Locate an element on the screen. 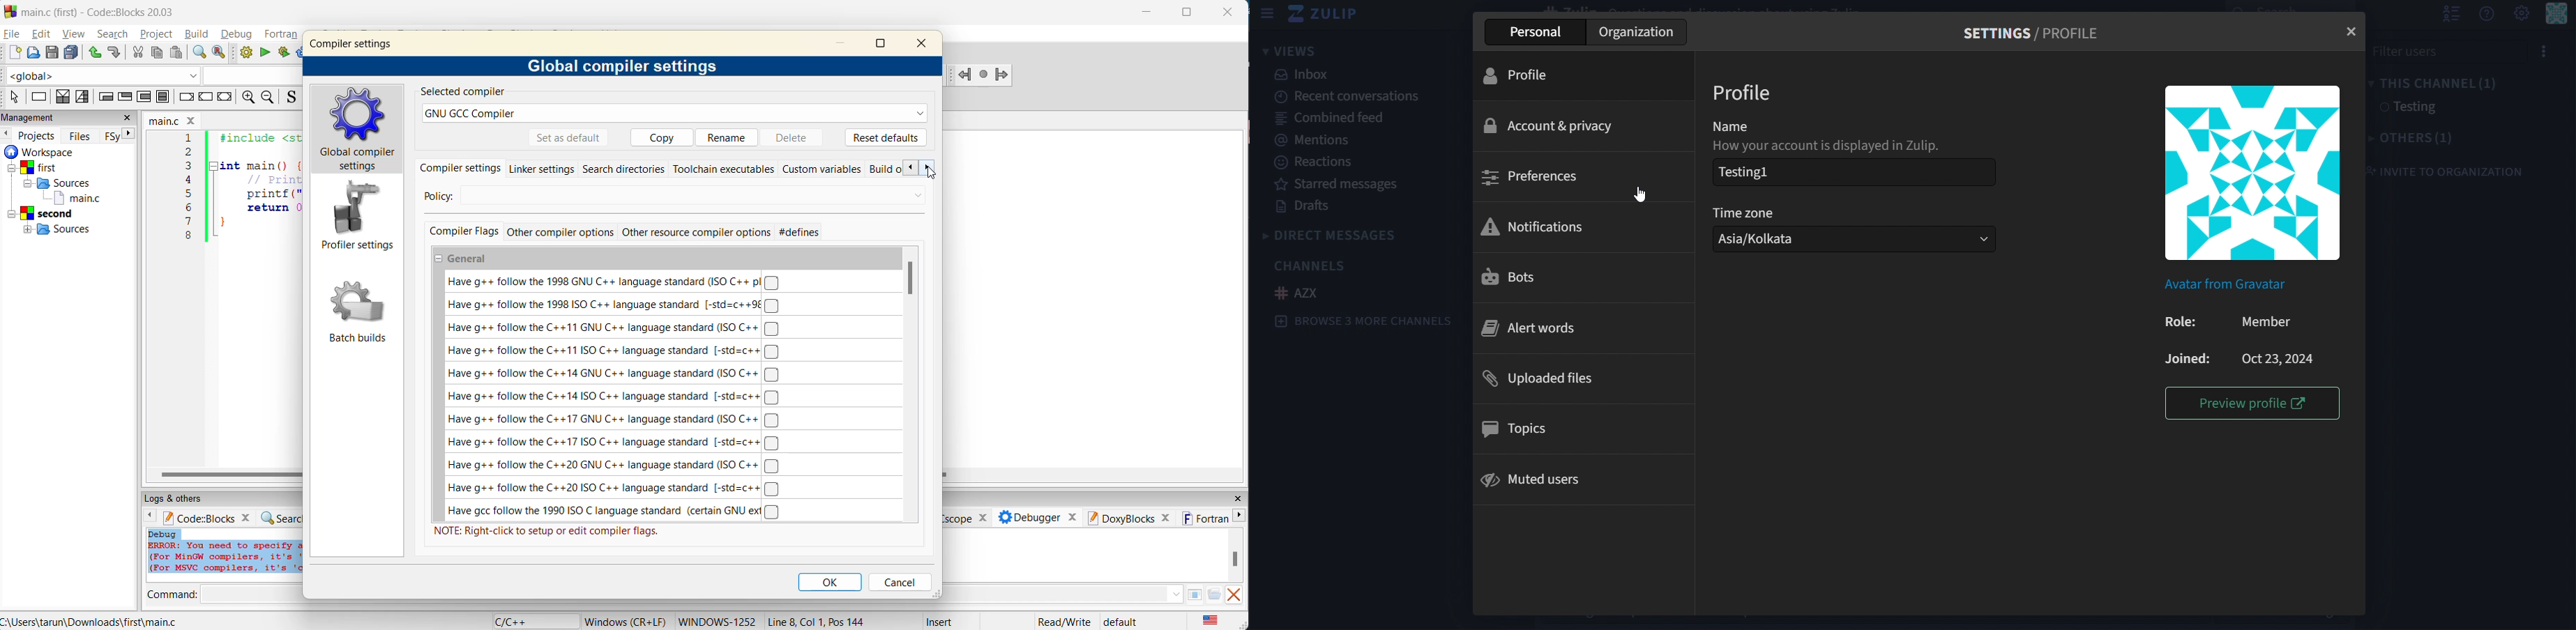  AZX is located at coordinates (1296, 292).